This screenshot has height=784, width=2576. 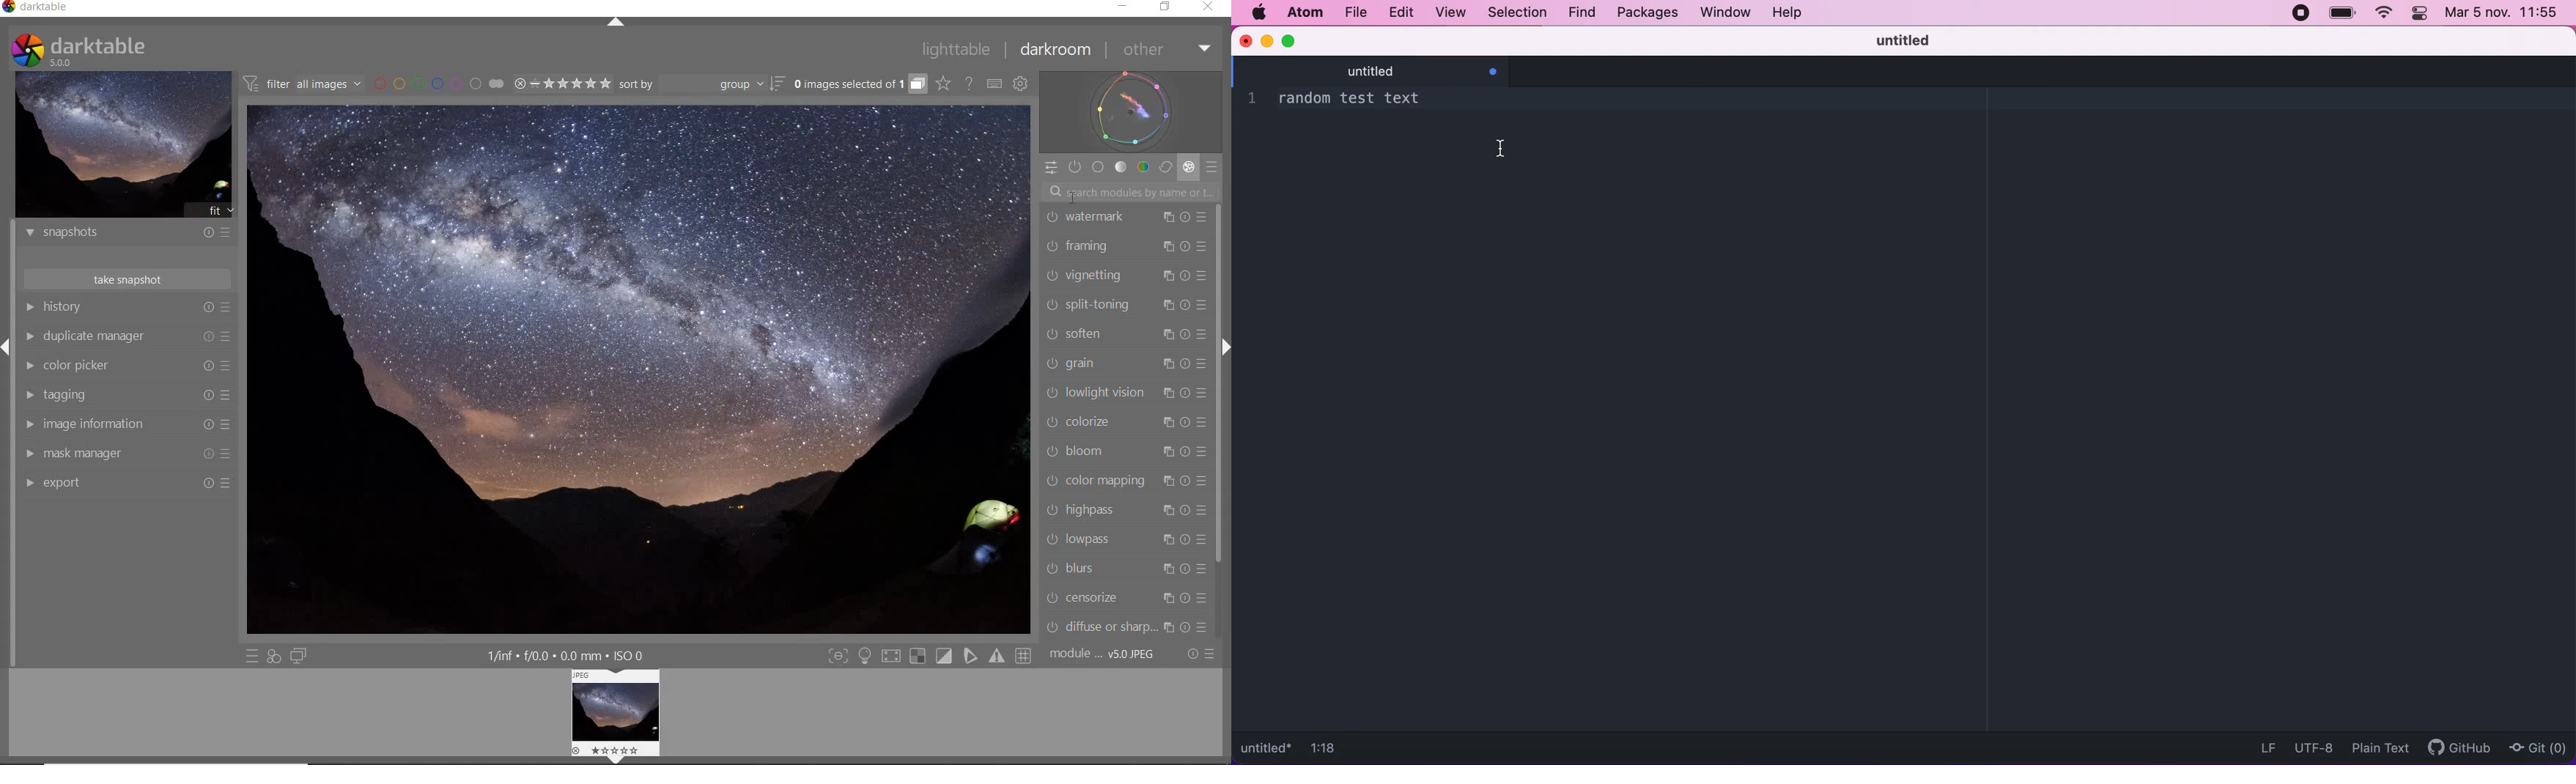 What do you see at coordinates (1185, 303) in the screenshot?
I see `reset parameters` at bounding box center [1185, 303].